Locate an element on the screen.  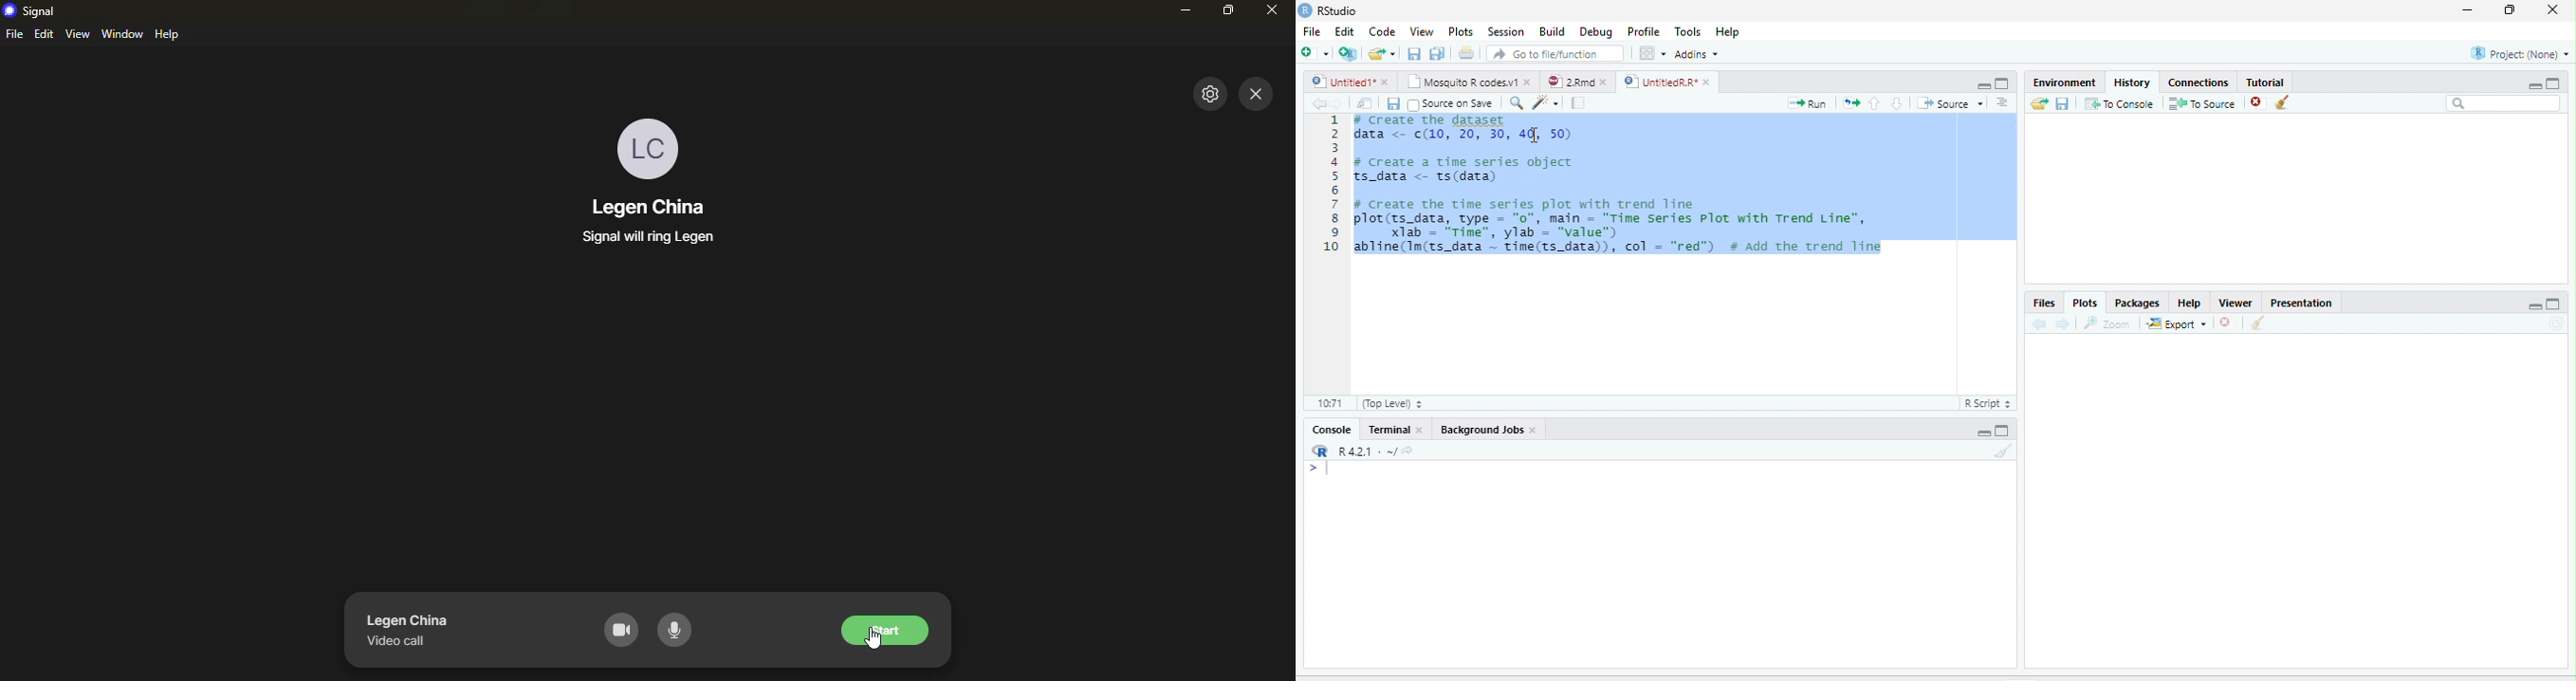
settings is located at coordinates (1209, 92).